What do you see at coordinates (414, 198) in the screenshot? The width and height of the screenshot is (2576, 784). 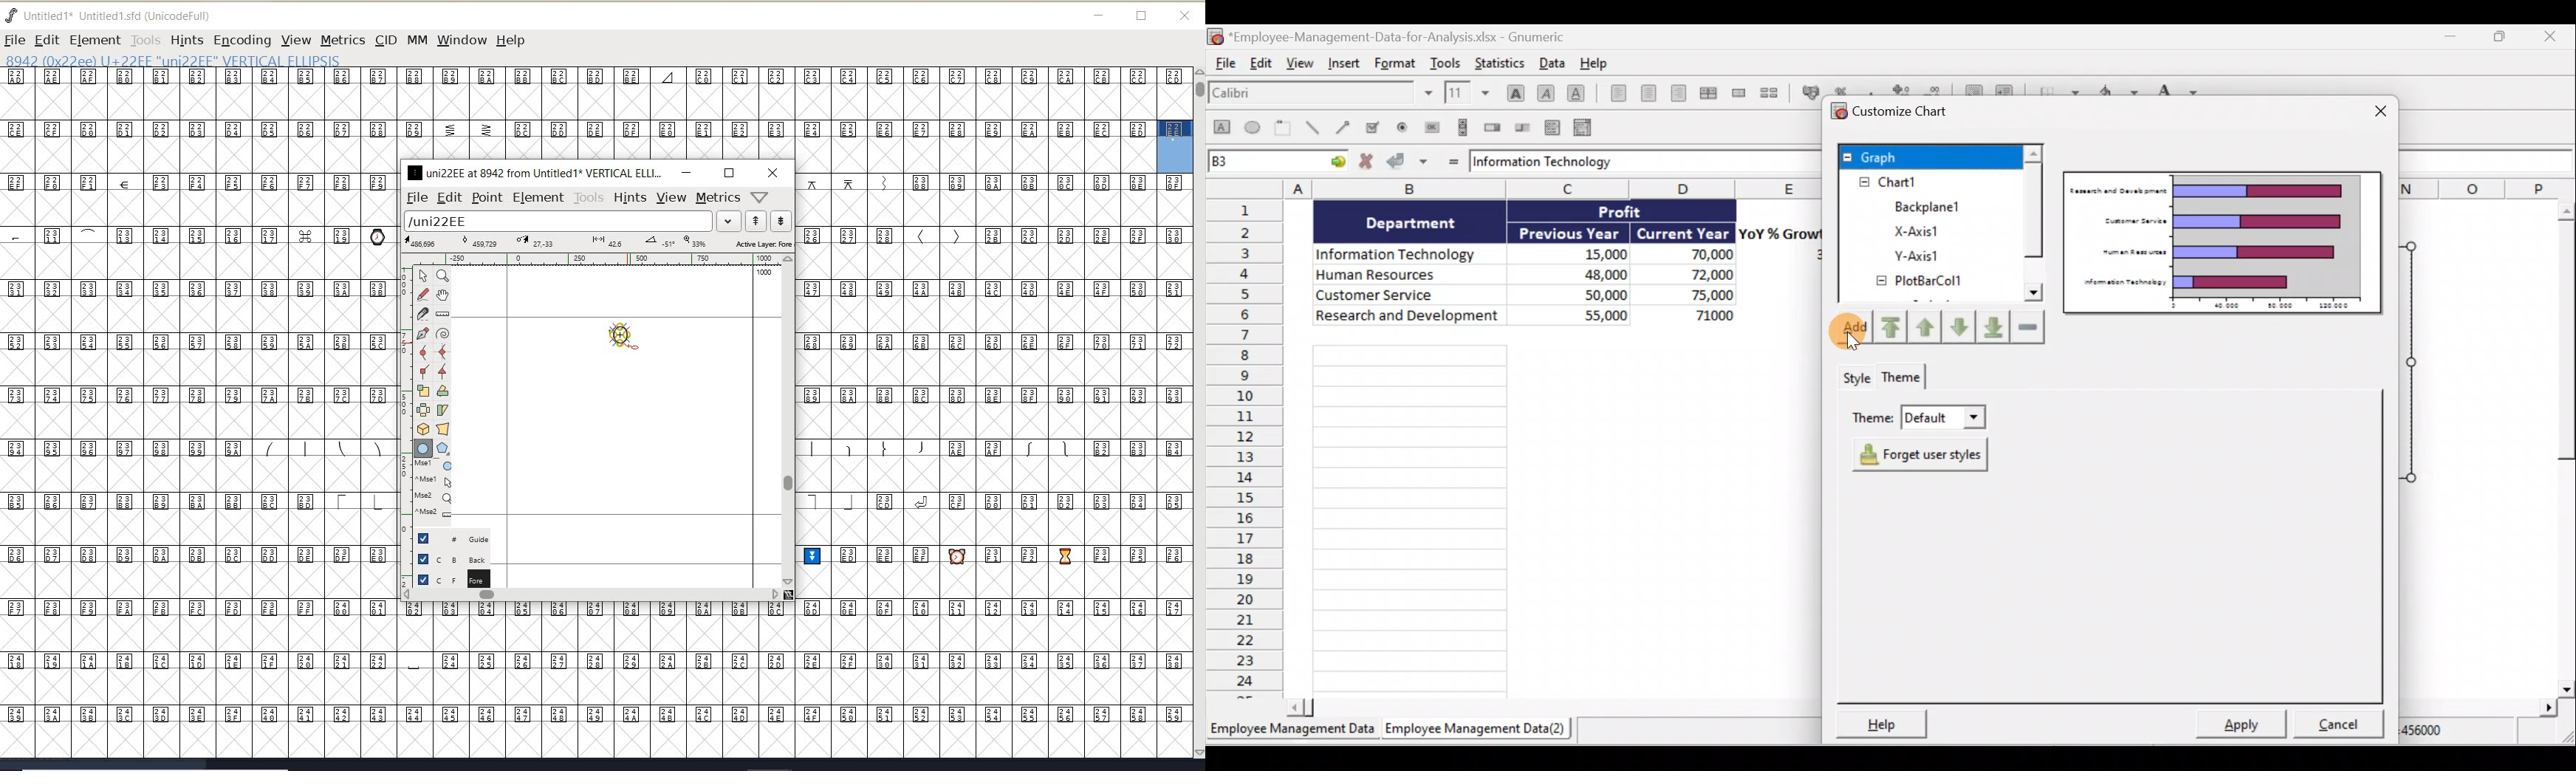 I see `file` at bounding box center [414, 198].